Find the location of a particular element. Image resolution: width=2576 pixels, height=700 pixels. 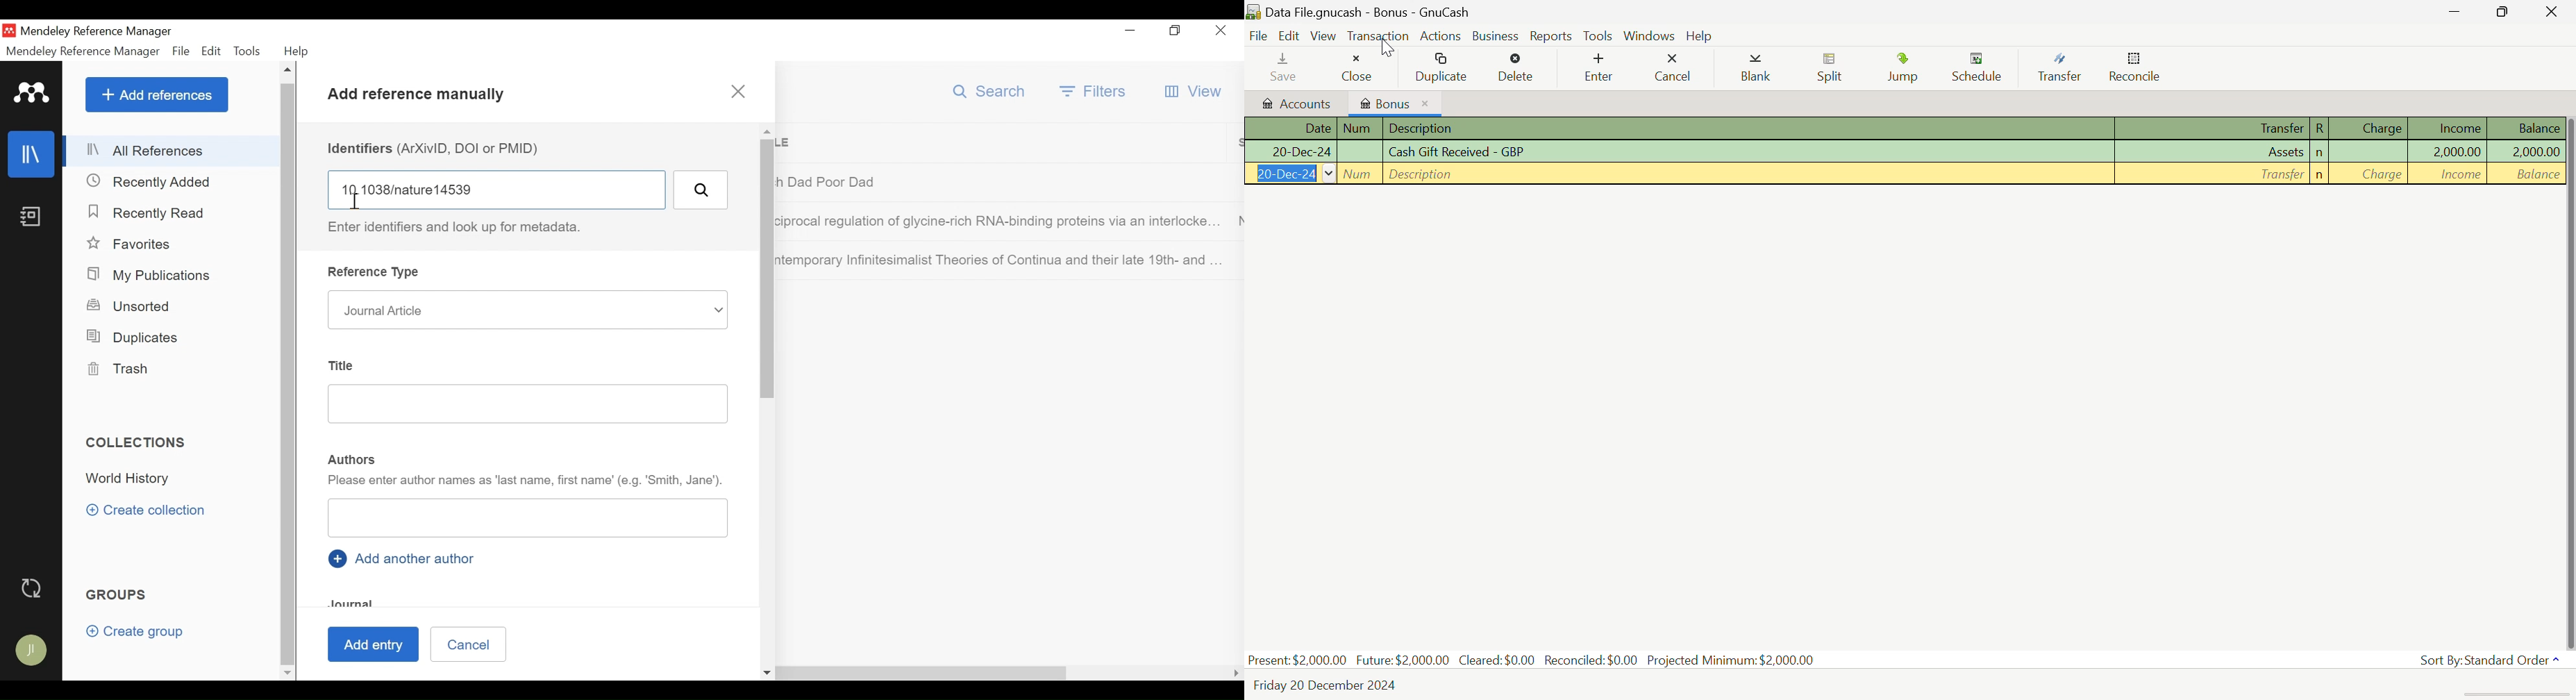

Close Window is located at coordinates (2554, 10).